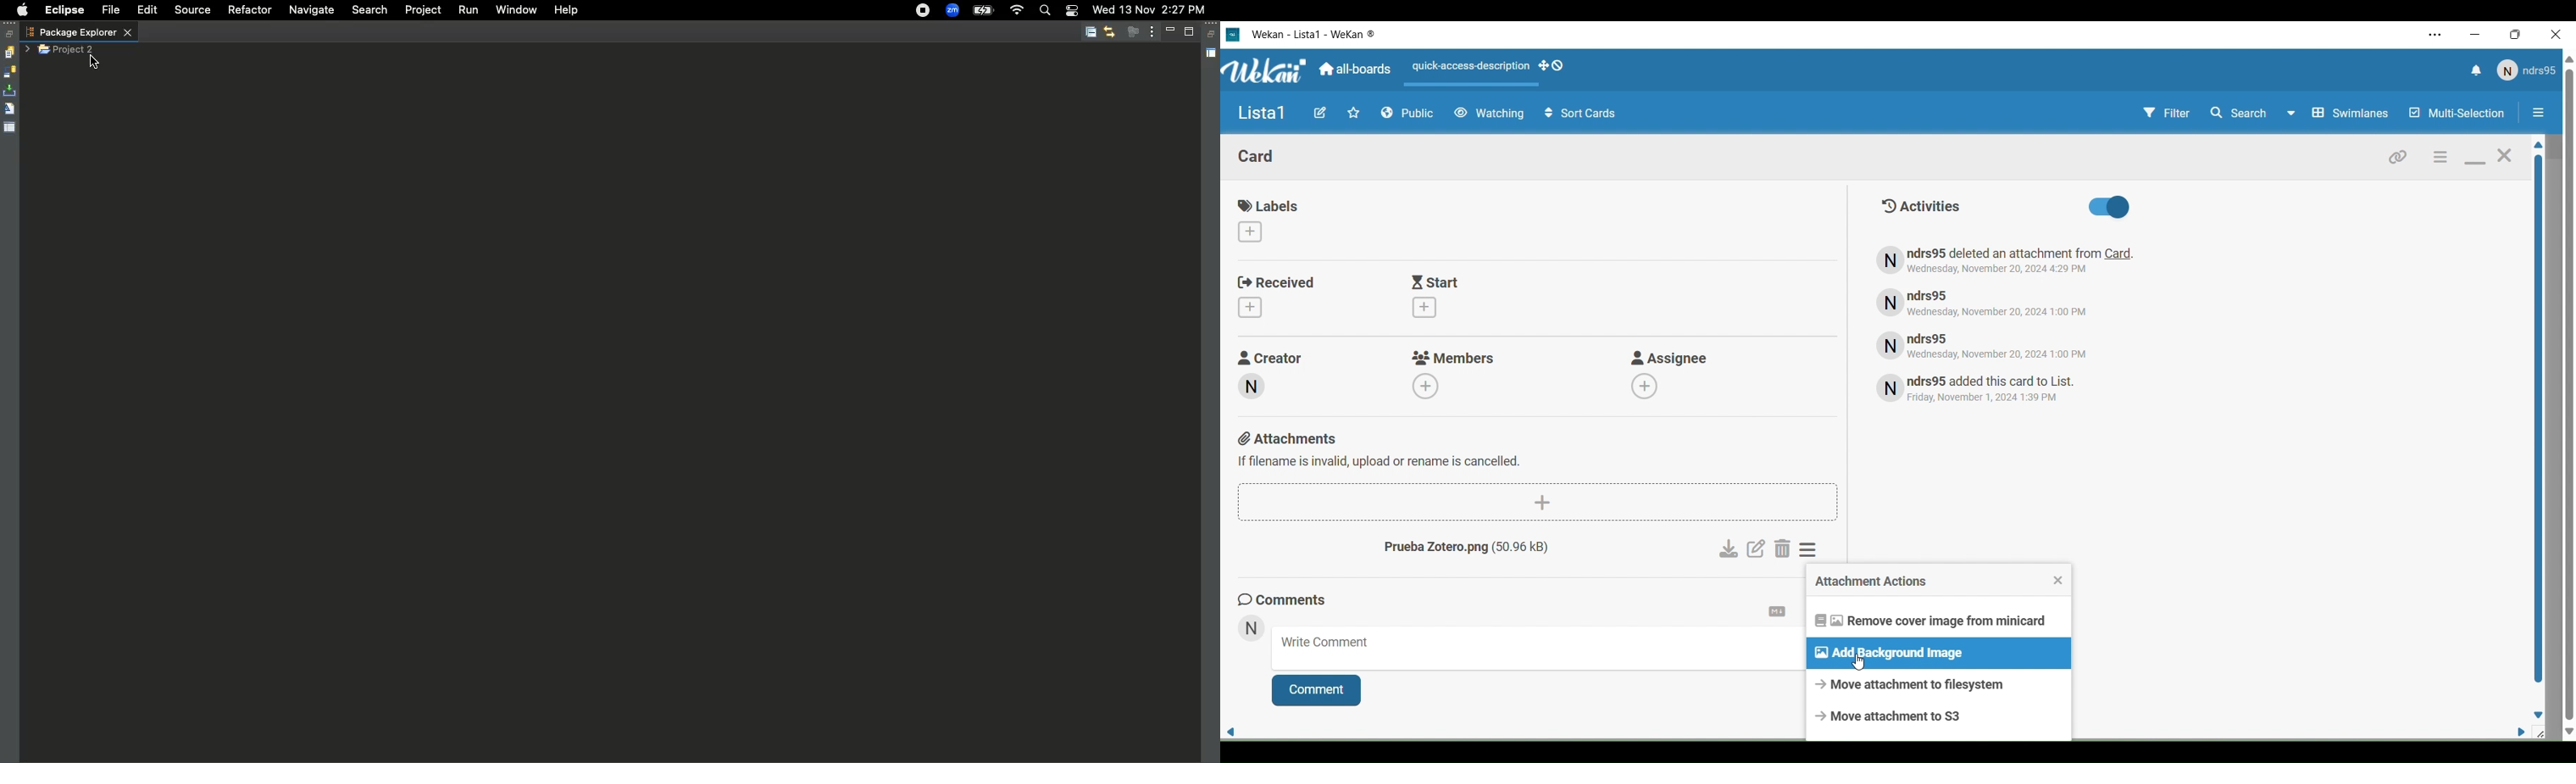 This screenshot has height=784, width=2576. Describe the element at coordinates (1408, 114) in the screenshot. I see `Public` at that location.